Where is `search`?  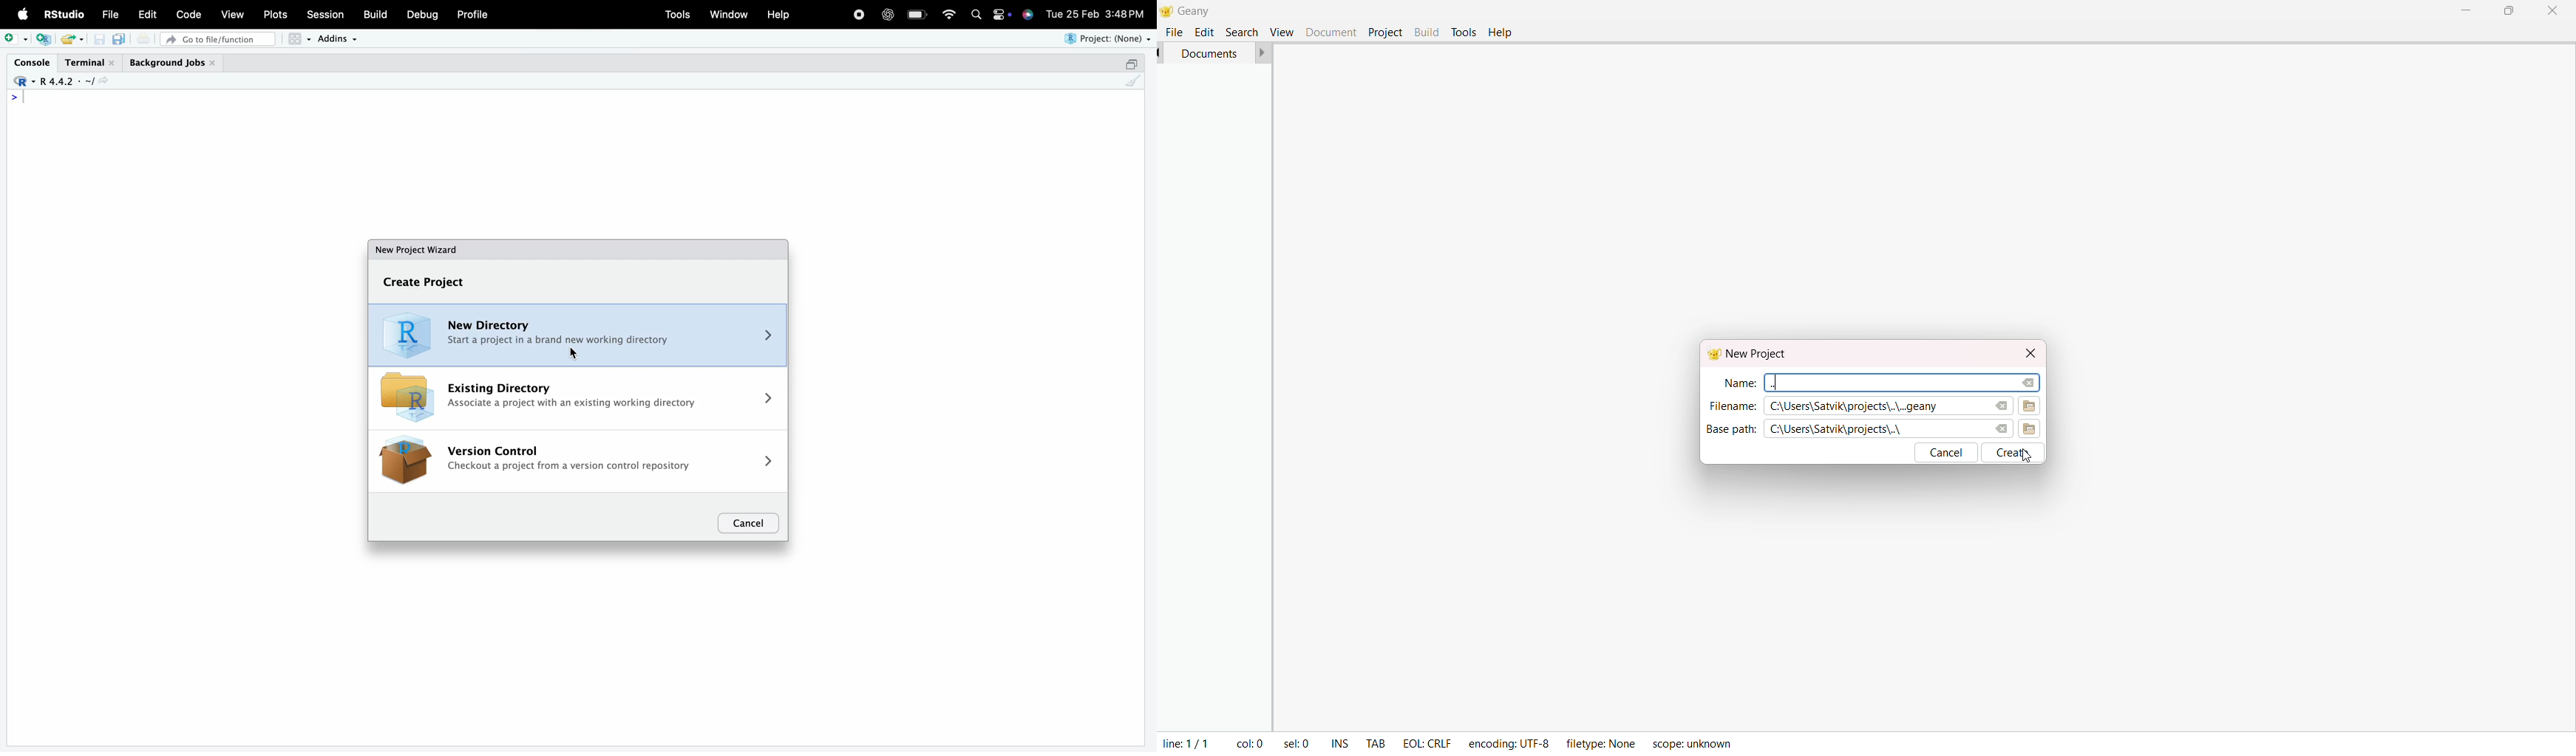 search is located at coordinates (977, 15).